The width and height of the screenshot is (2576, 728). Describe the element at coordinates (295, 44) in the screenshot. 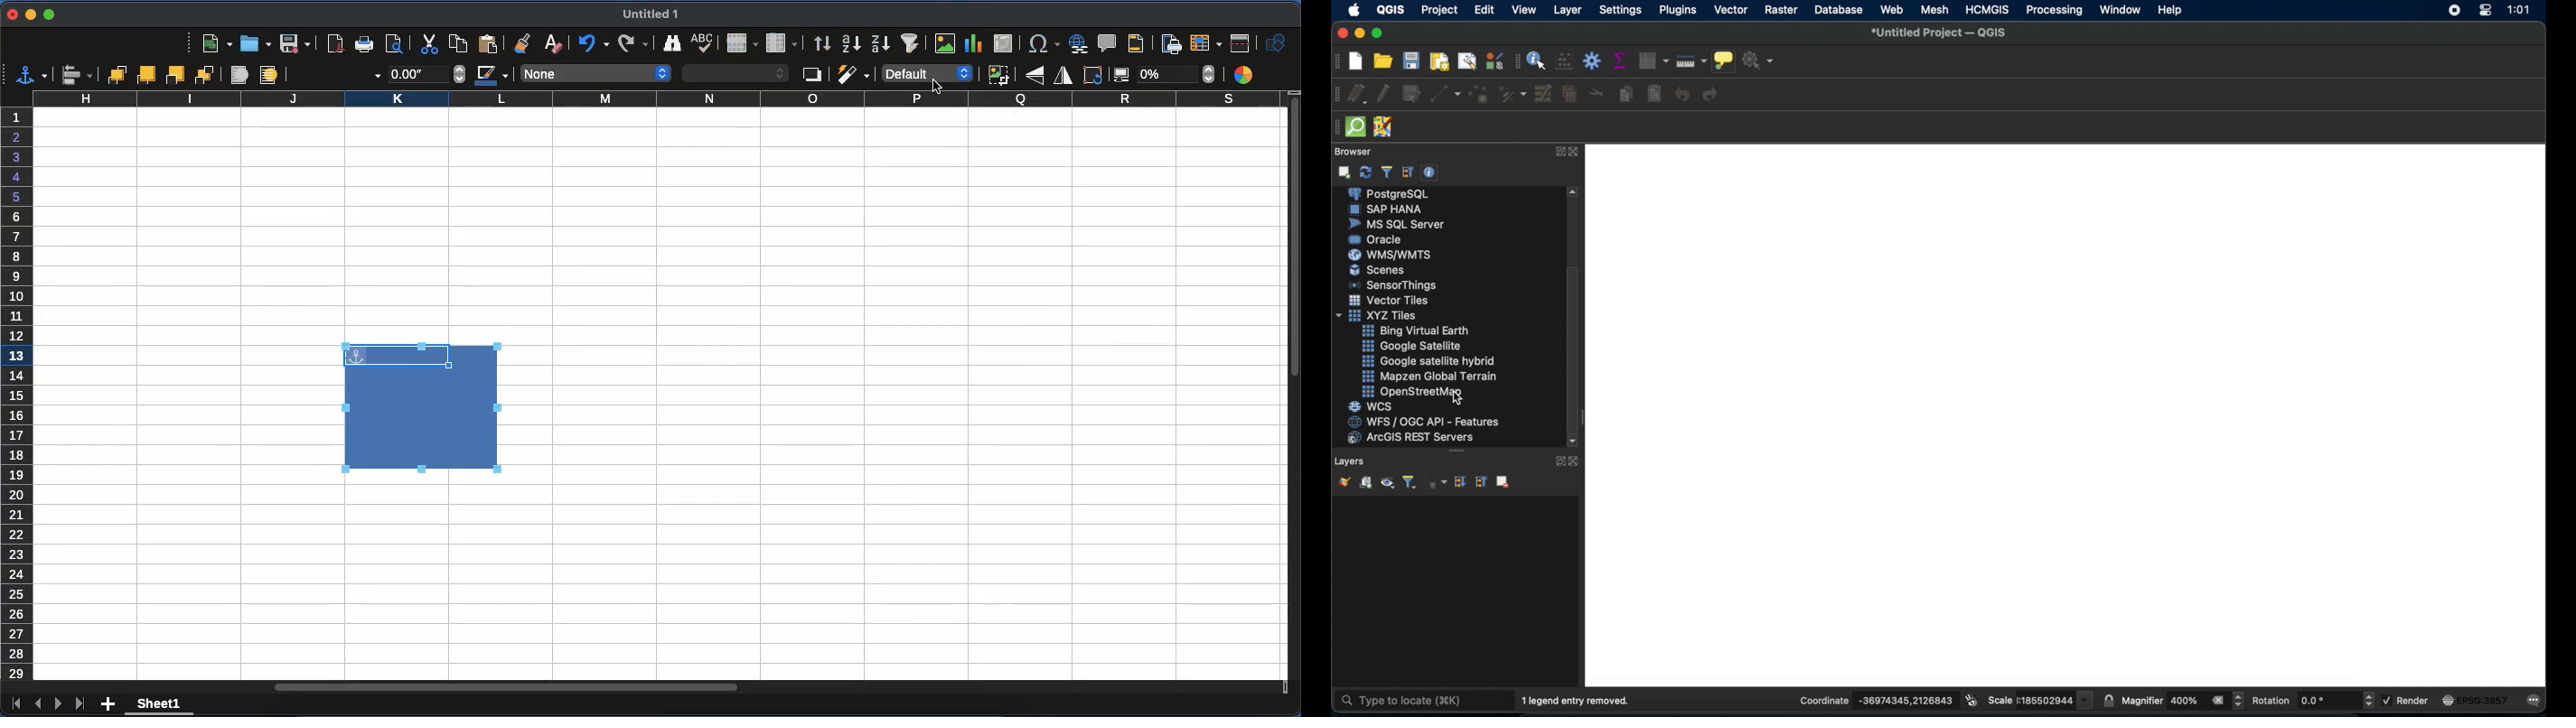

I see `save` at that location.